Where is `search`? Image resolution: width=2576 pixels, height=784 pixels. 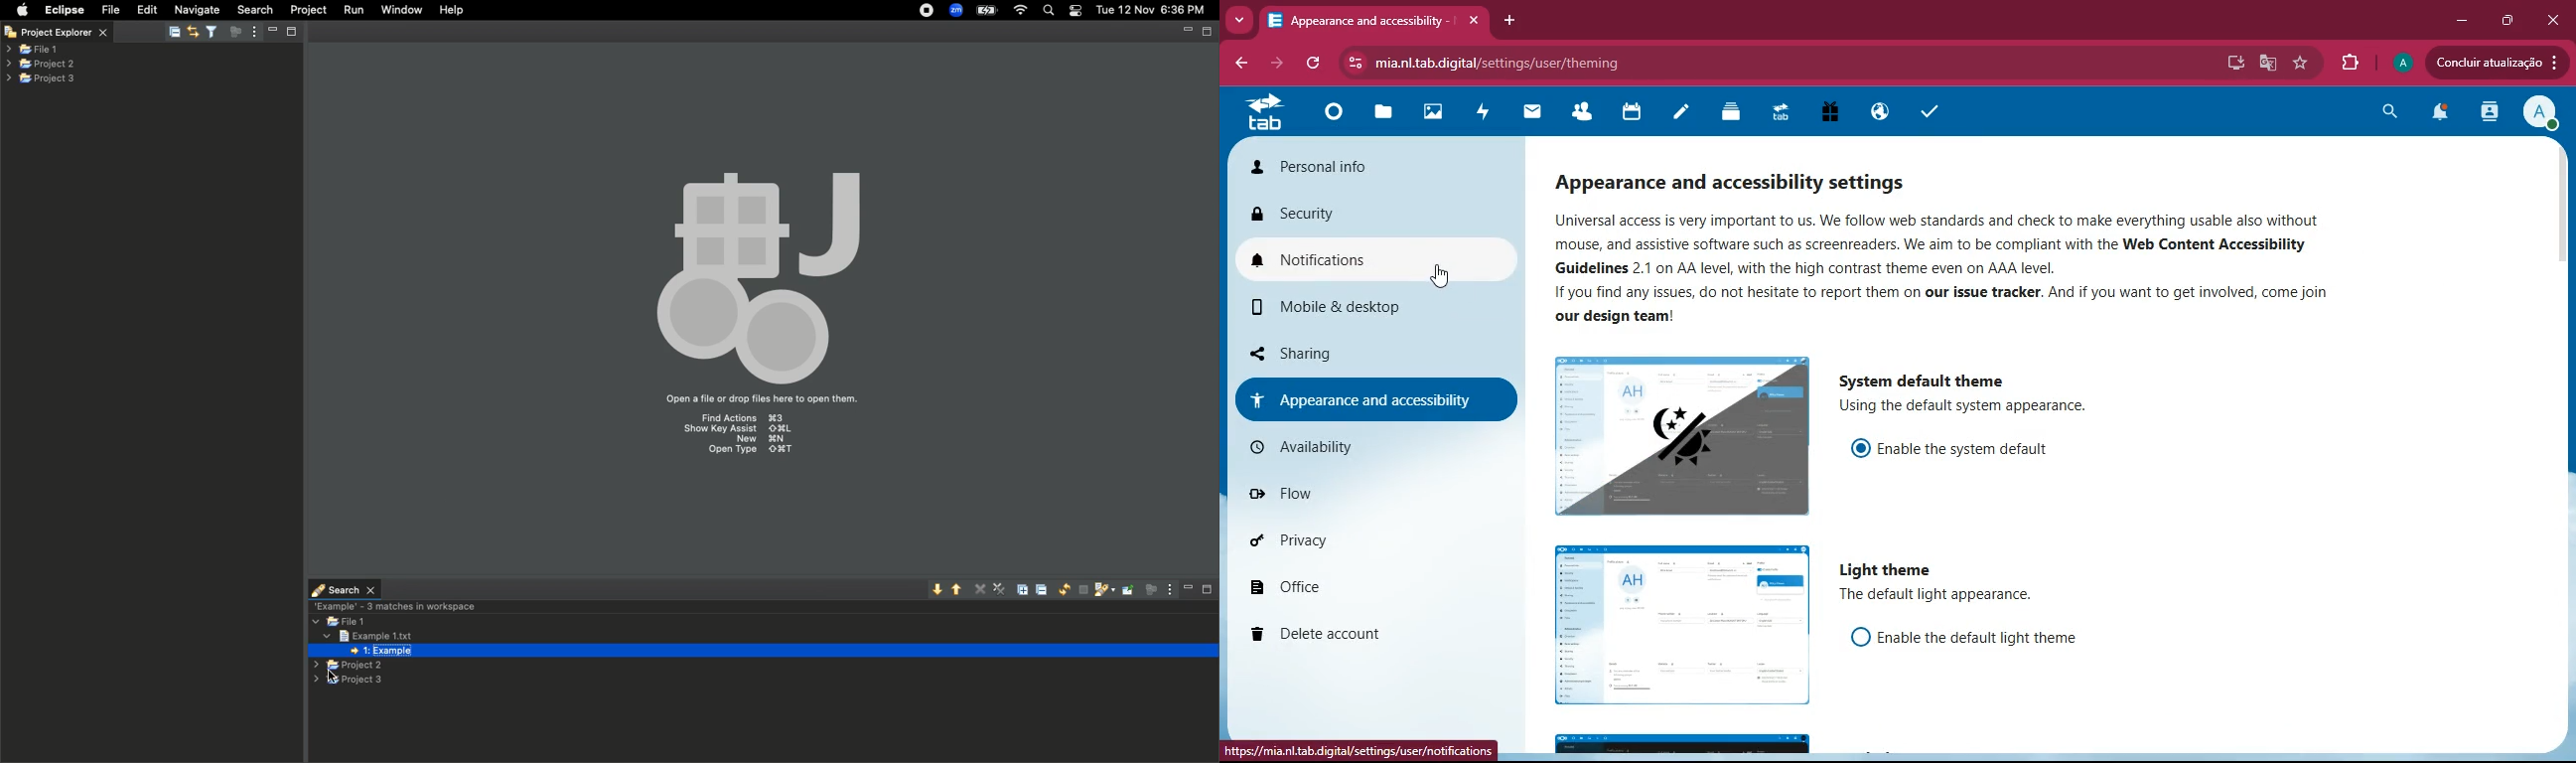 search is located at coordinates (2393, 111).